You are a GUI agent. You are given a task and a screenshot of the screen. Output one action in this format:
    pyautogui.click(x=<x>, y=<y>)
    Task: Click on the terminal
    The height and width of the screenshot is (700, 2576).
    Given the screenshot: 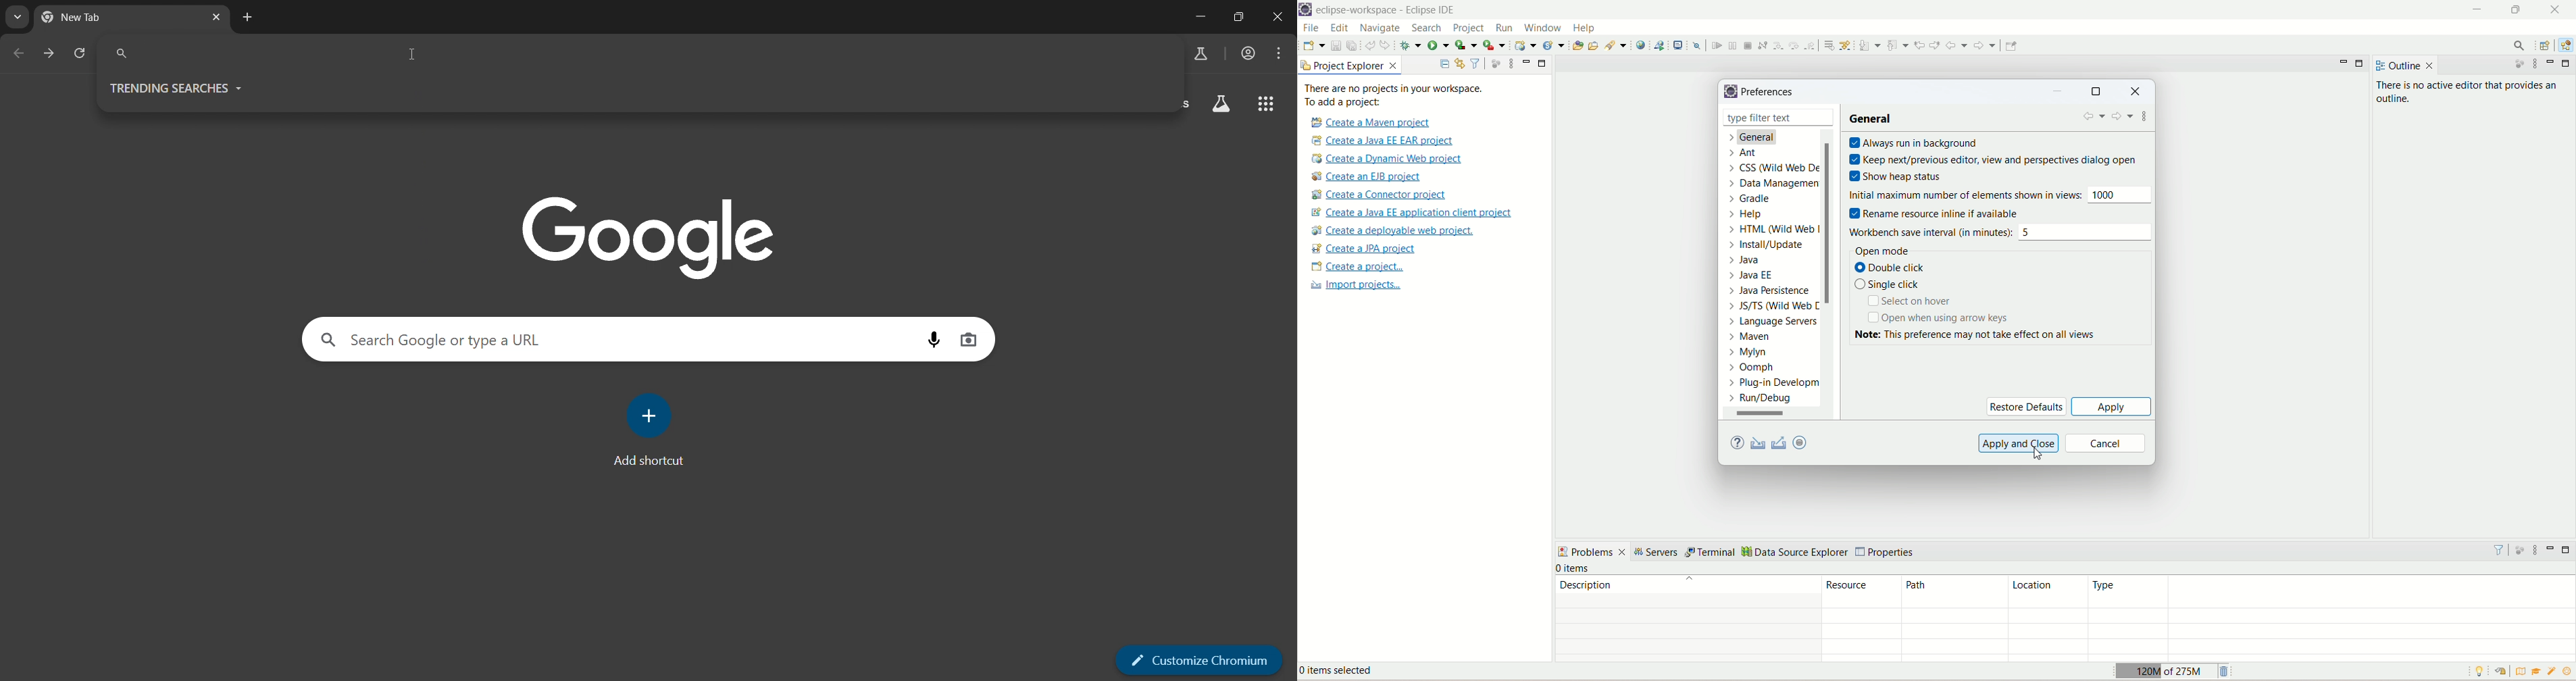 What is the action you would take?
    pyautogui.click(x=1712, y=553)
    